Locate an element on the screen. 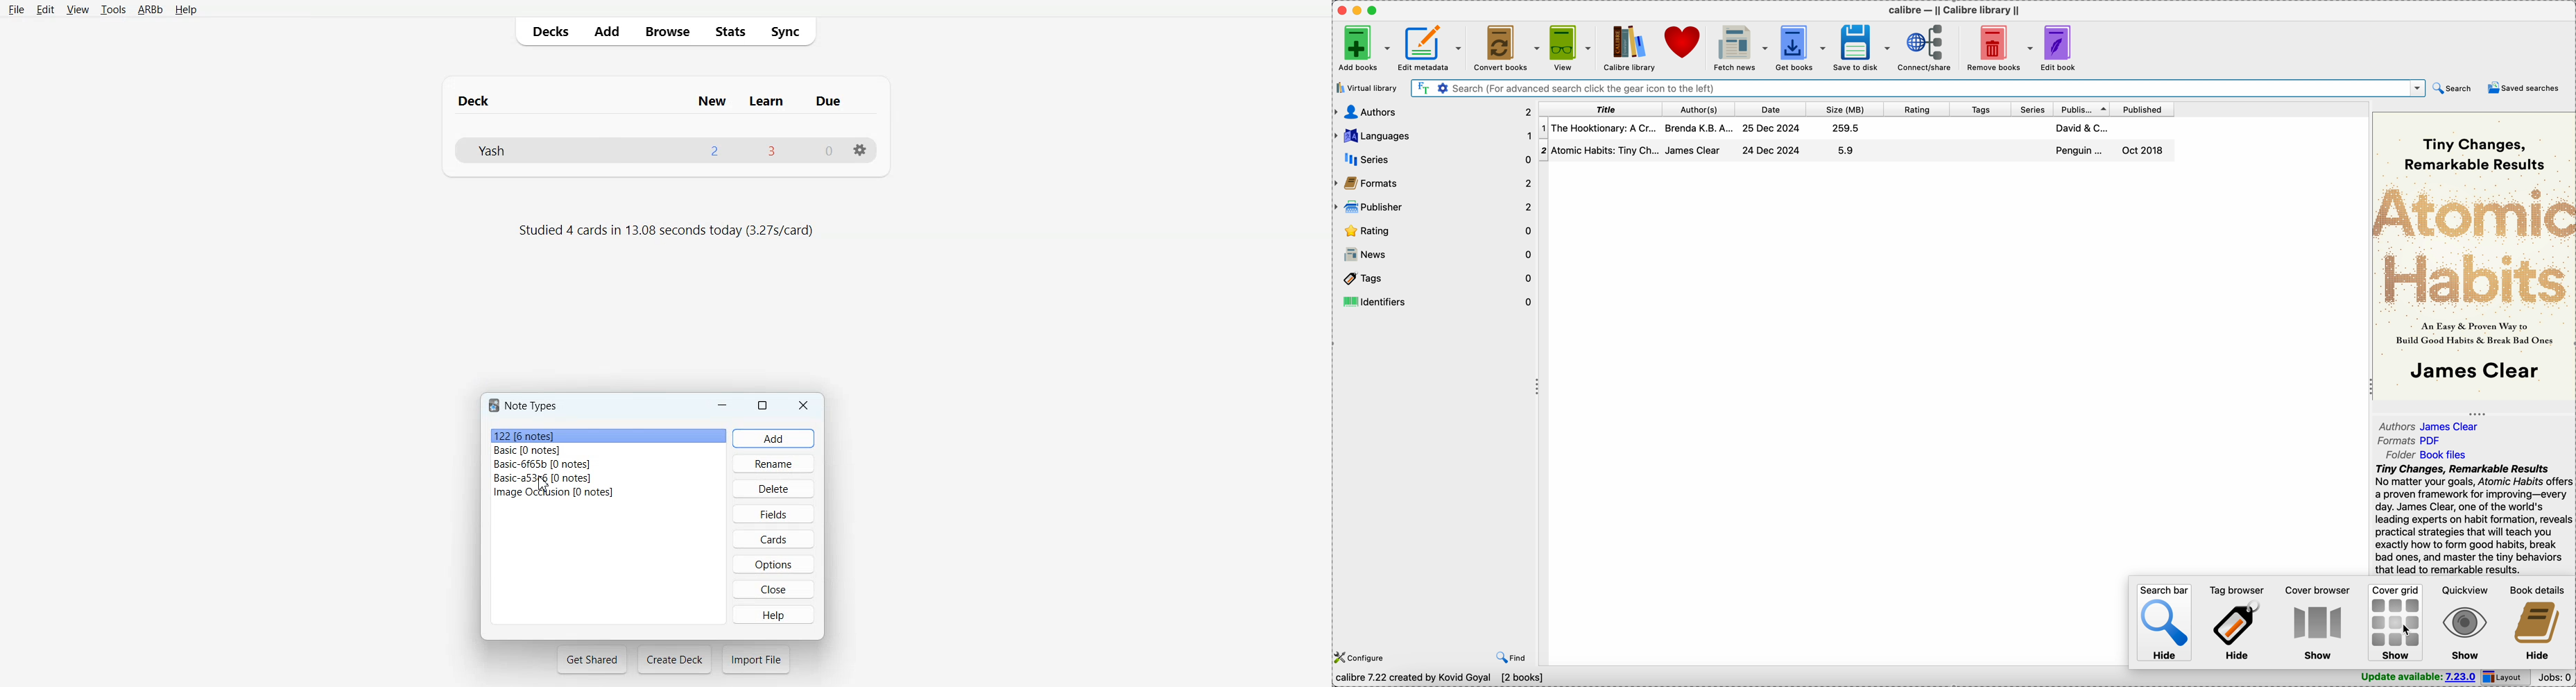 This screenshot has height=700, width=2576. Note Types is located at coordinates (525, 405).